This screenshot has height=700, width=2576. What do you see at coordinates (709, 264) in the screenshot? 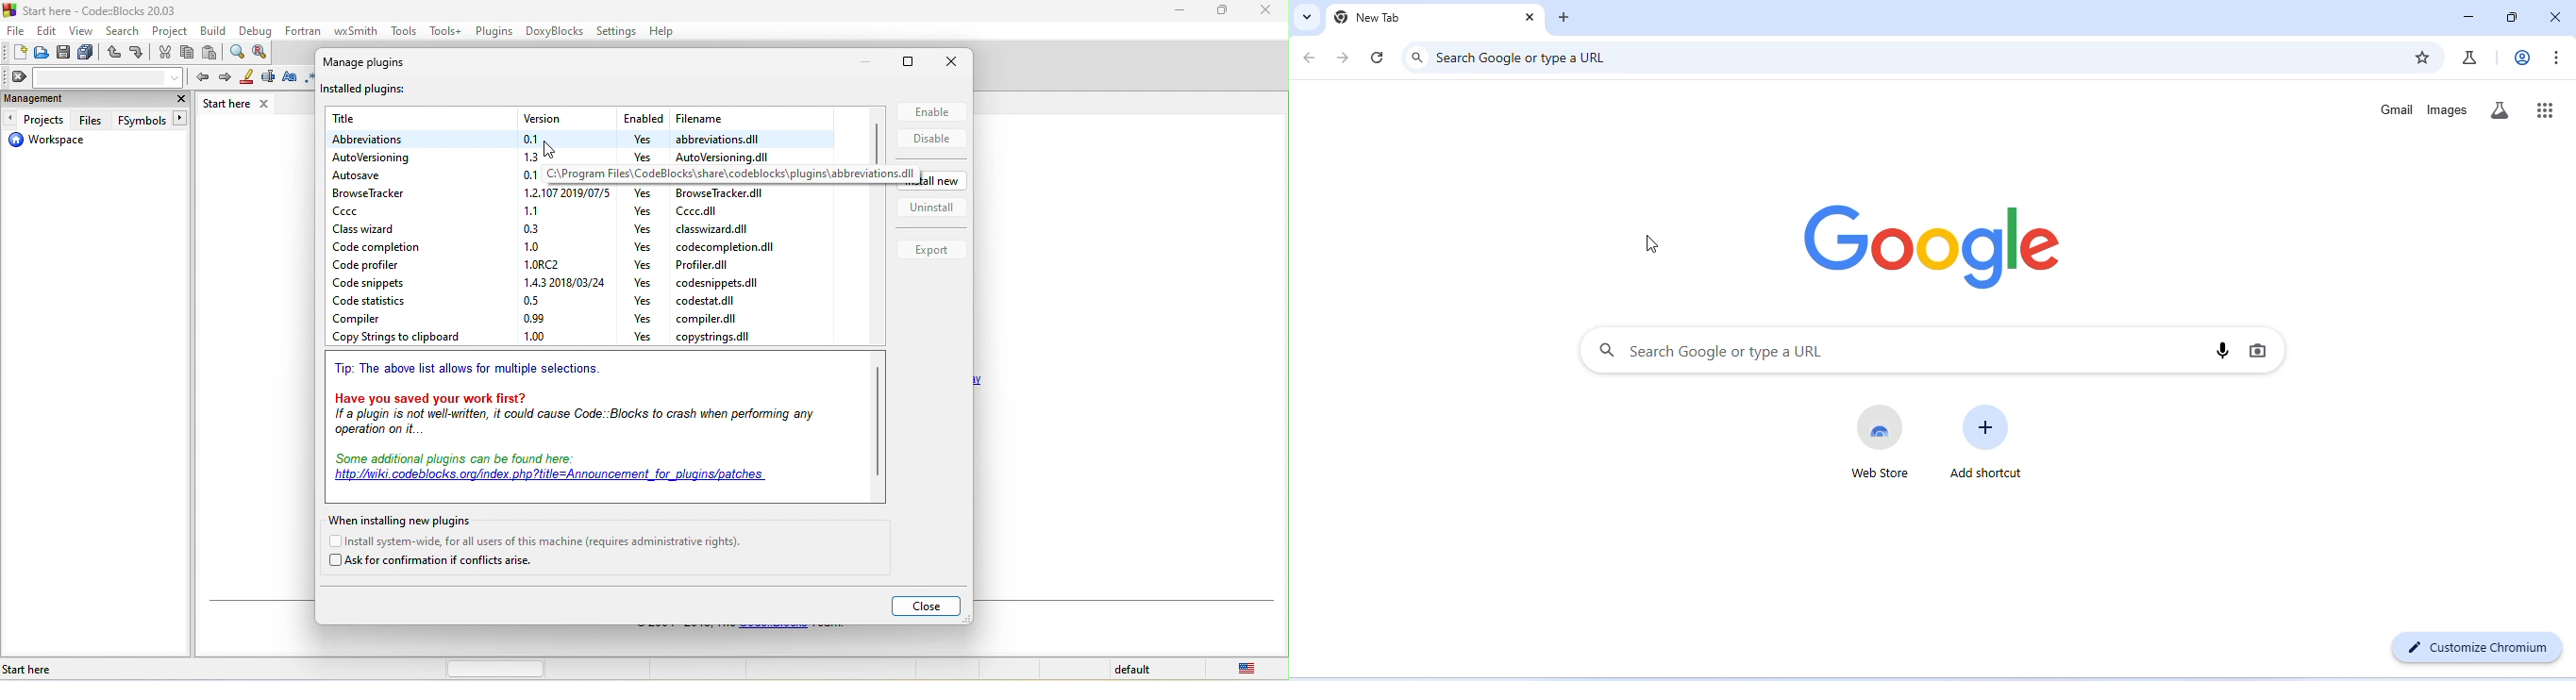
I see `file` at bounding box center [709, 264].